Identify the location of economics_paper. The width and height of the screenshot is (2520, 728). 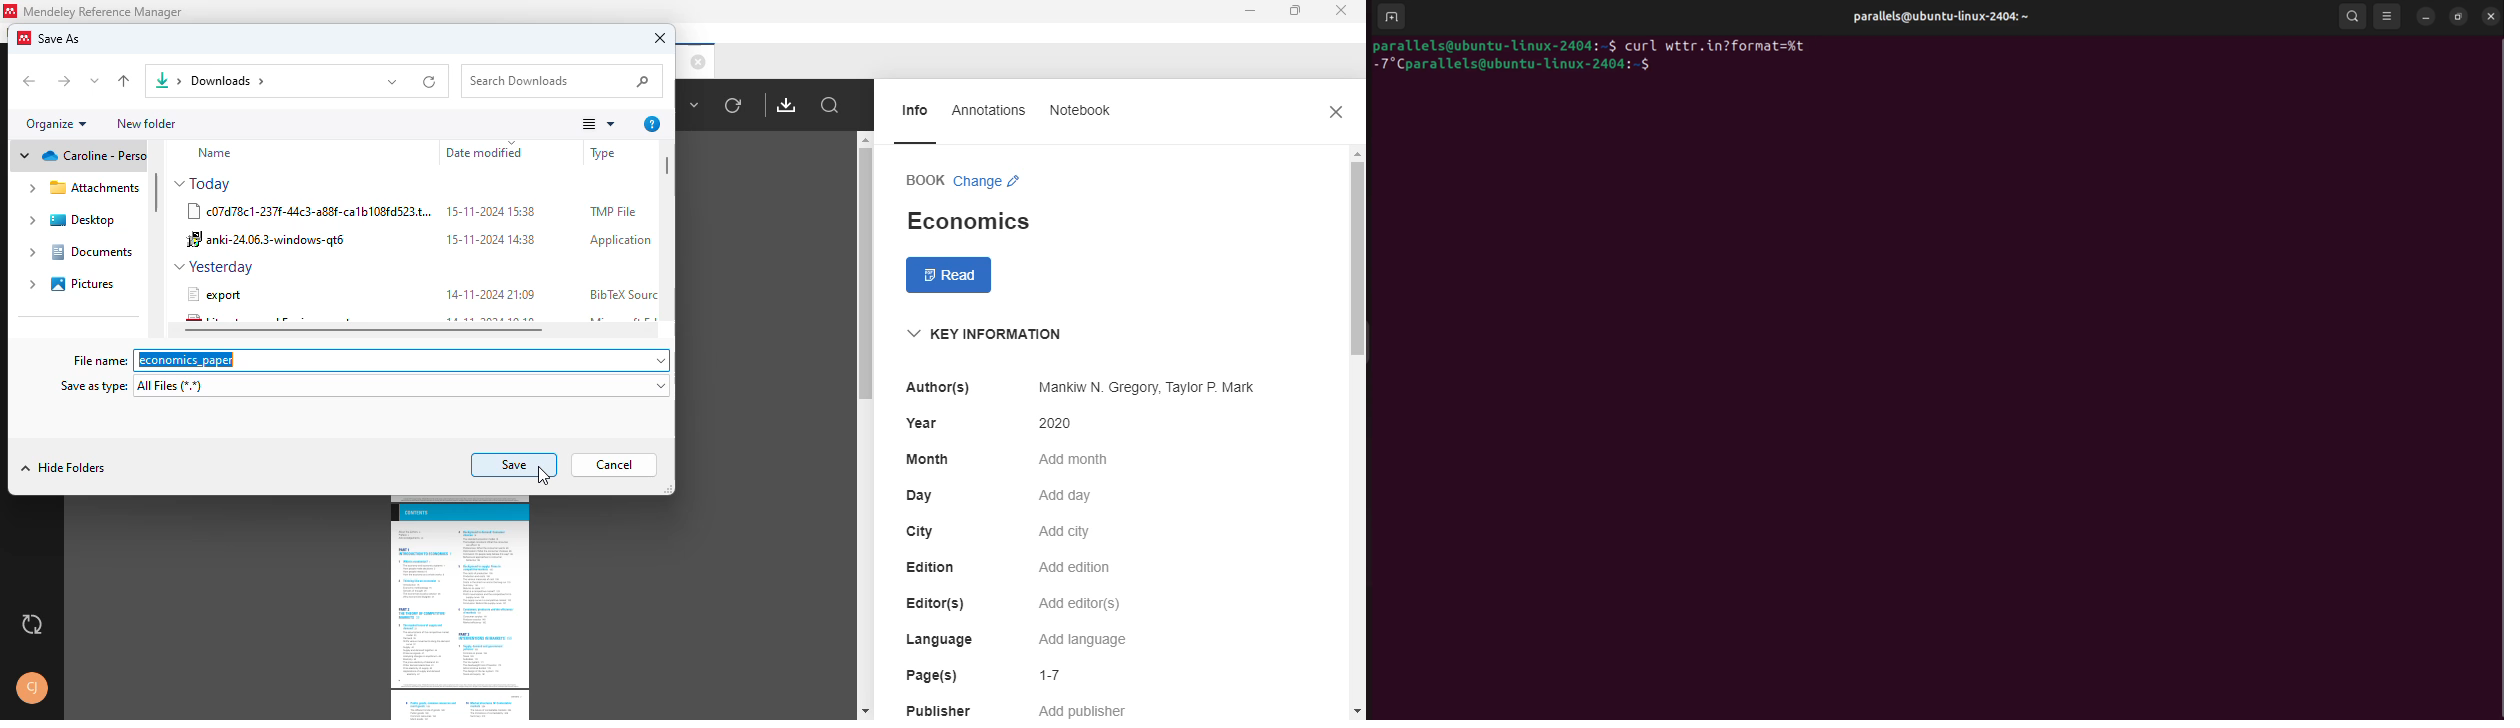
(405, 360).